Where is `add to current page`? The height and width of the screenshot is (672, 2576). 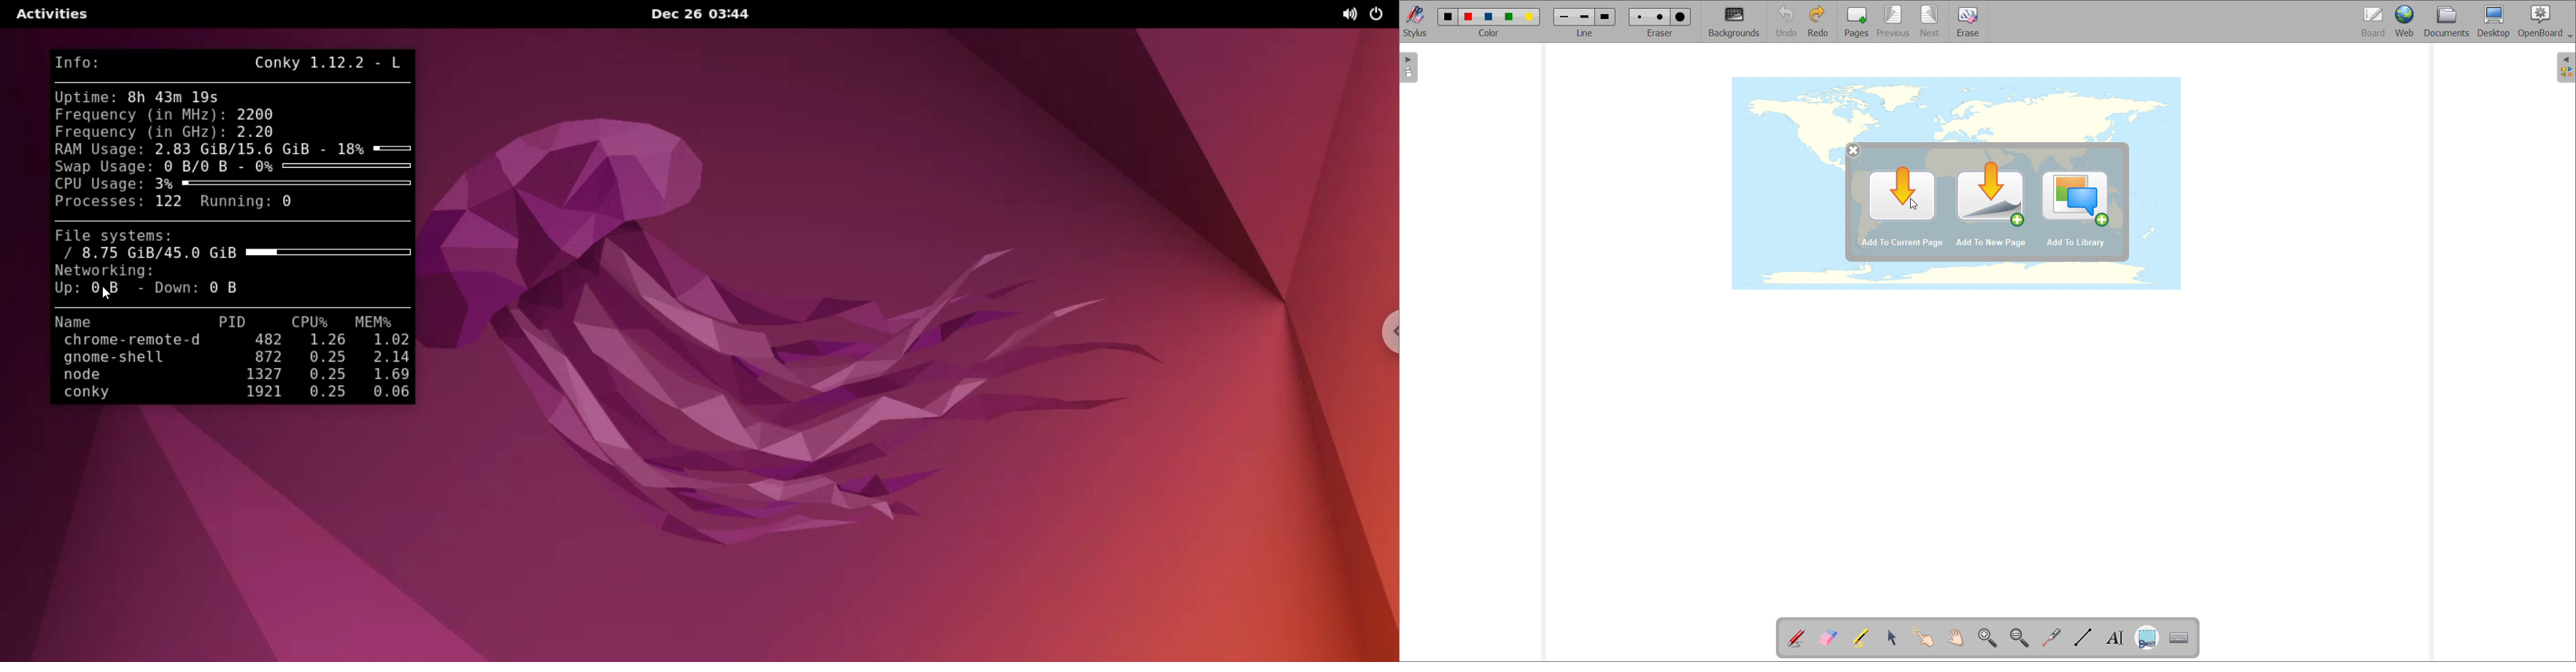 add to current page is located at coordinates (1901, 243).